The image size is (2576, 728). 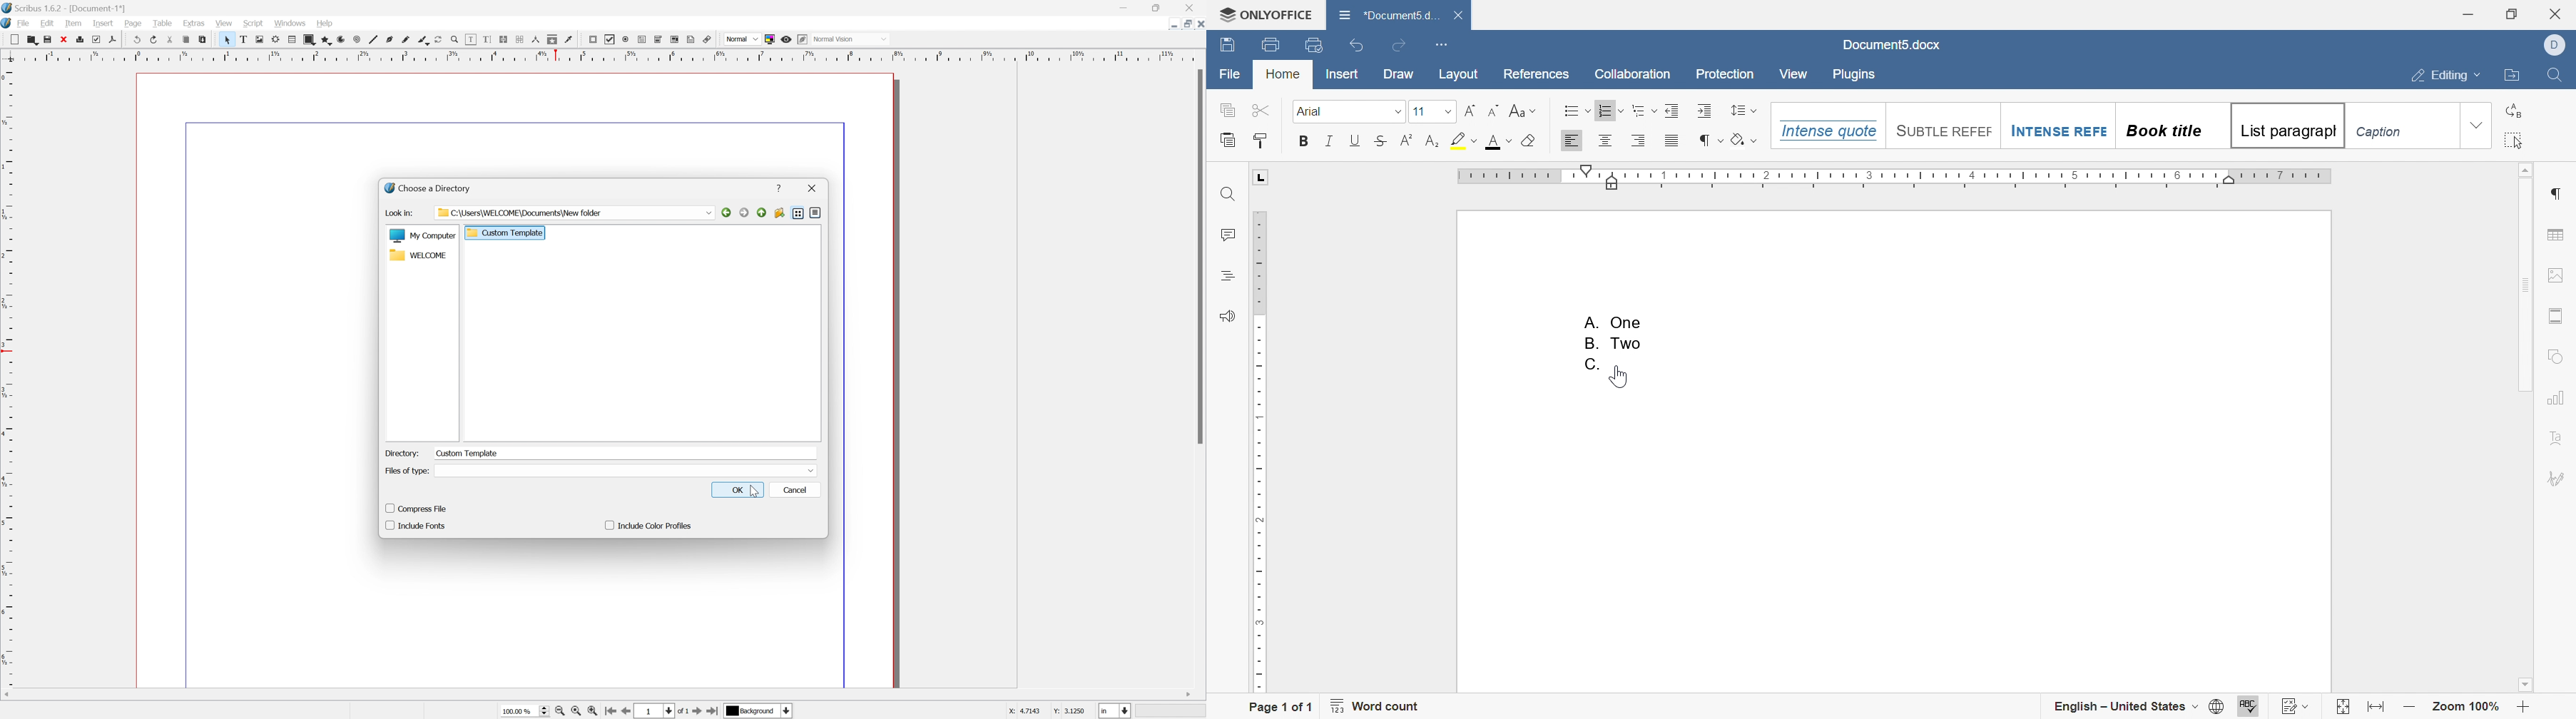 What do you see at coordinates (309, 39) in the screenshot?
I see `shape` at bounding box center [309, 39].